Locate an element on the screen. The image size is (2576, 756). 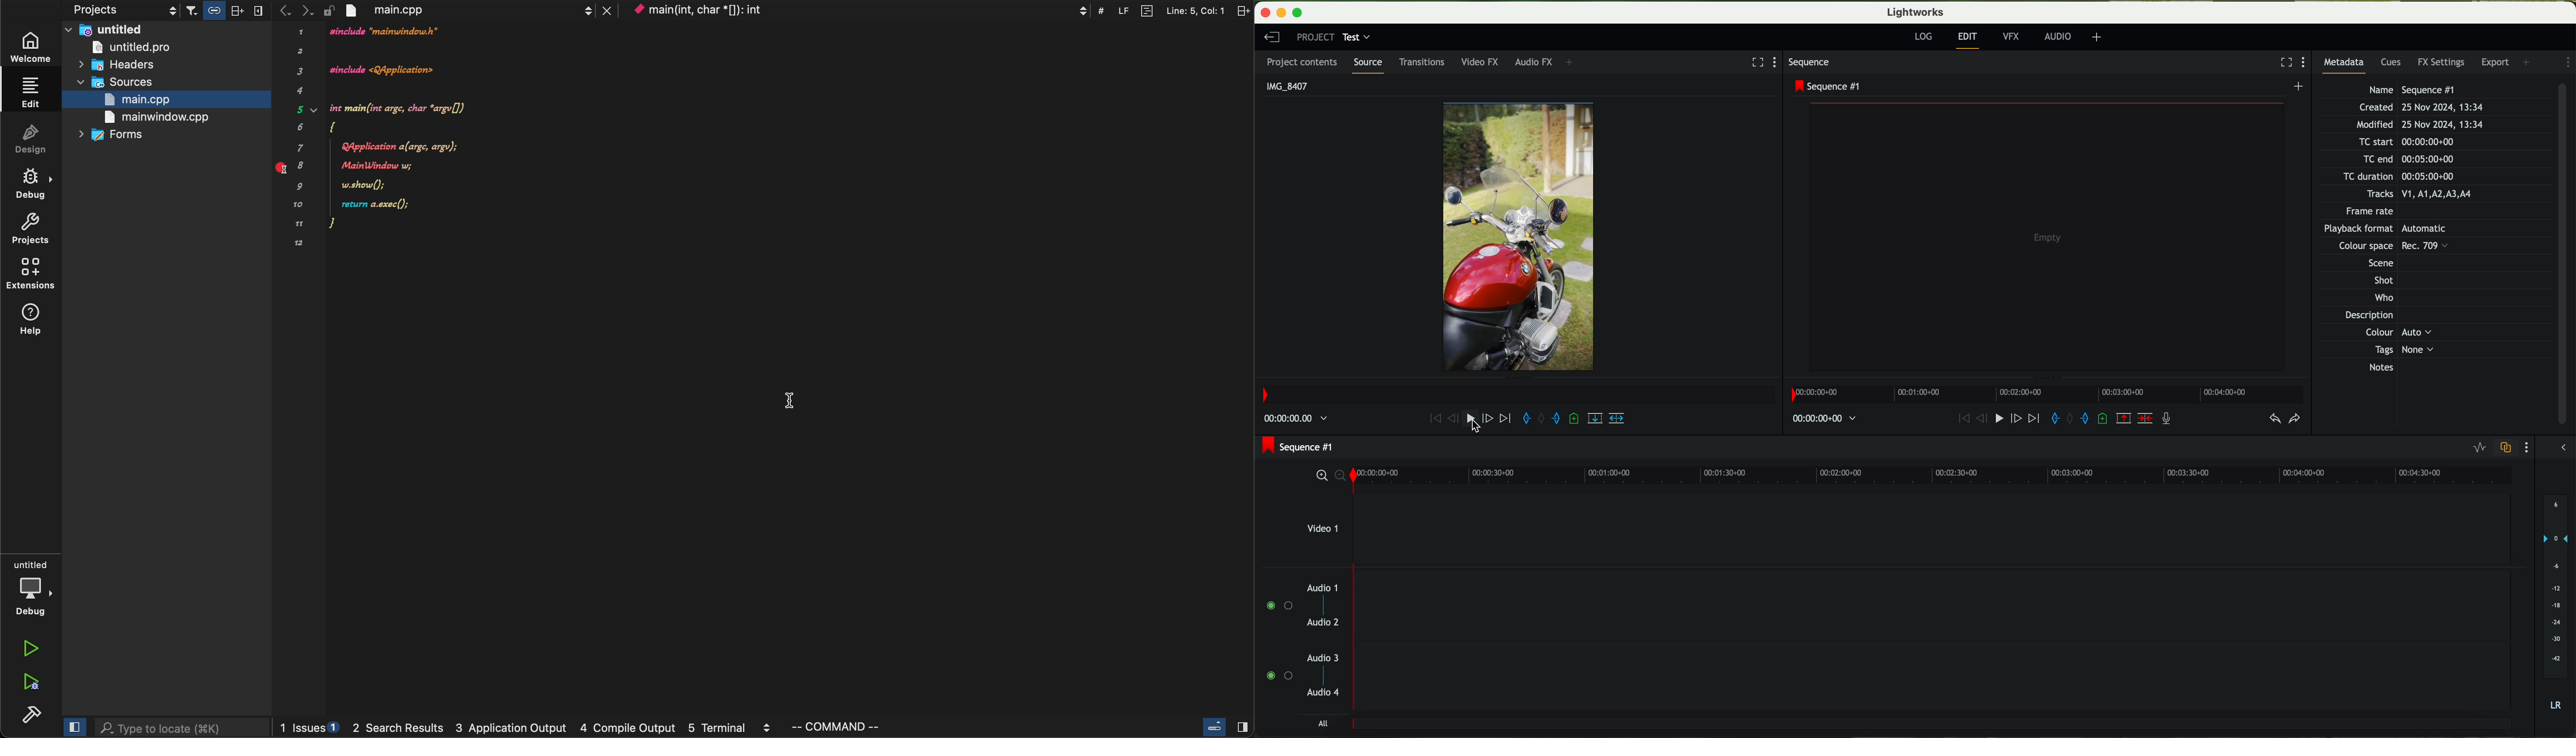
split is located at coordinates (1184, 10).